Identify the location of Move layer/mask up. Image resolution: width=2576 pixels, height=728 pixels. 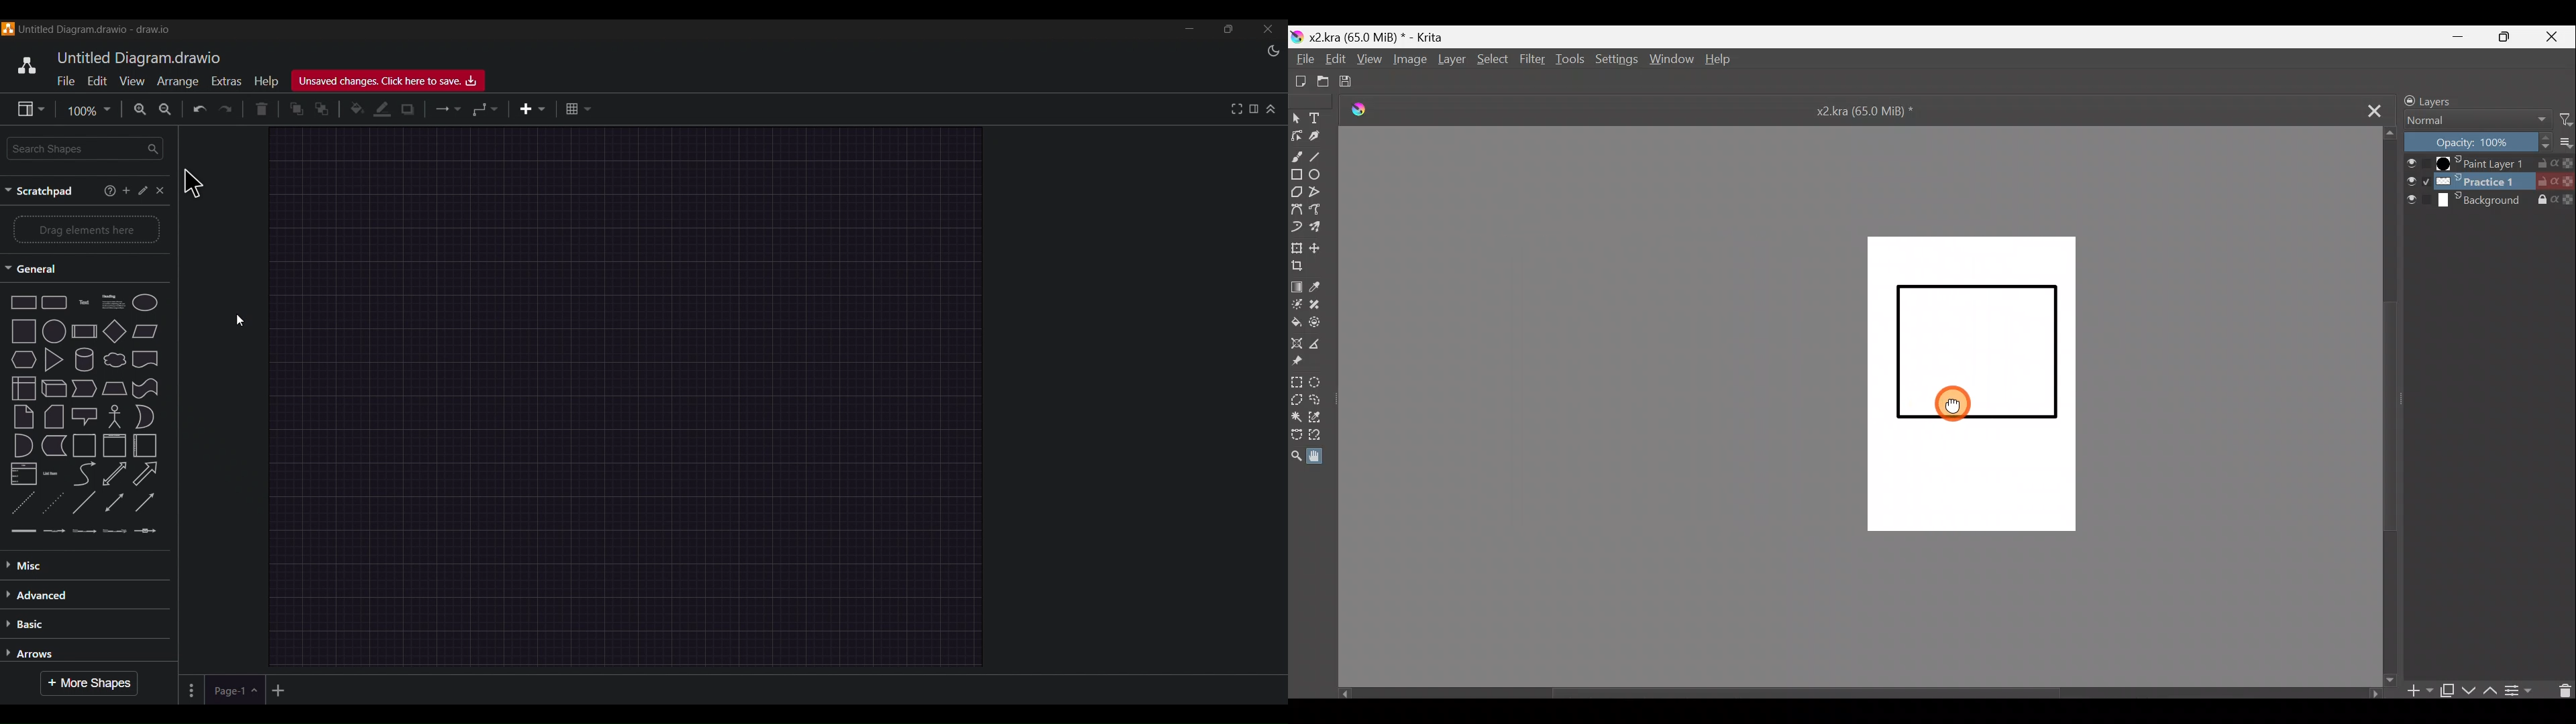
(2487, 691).